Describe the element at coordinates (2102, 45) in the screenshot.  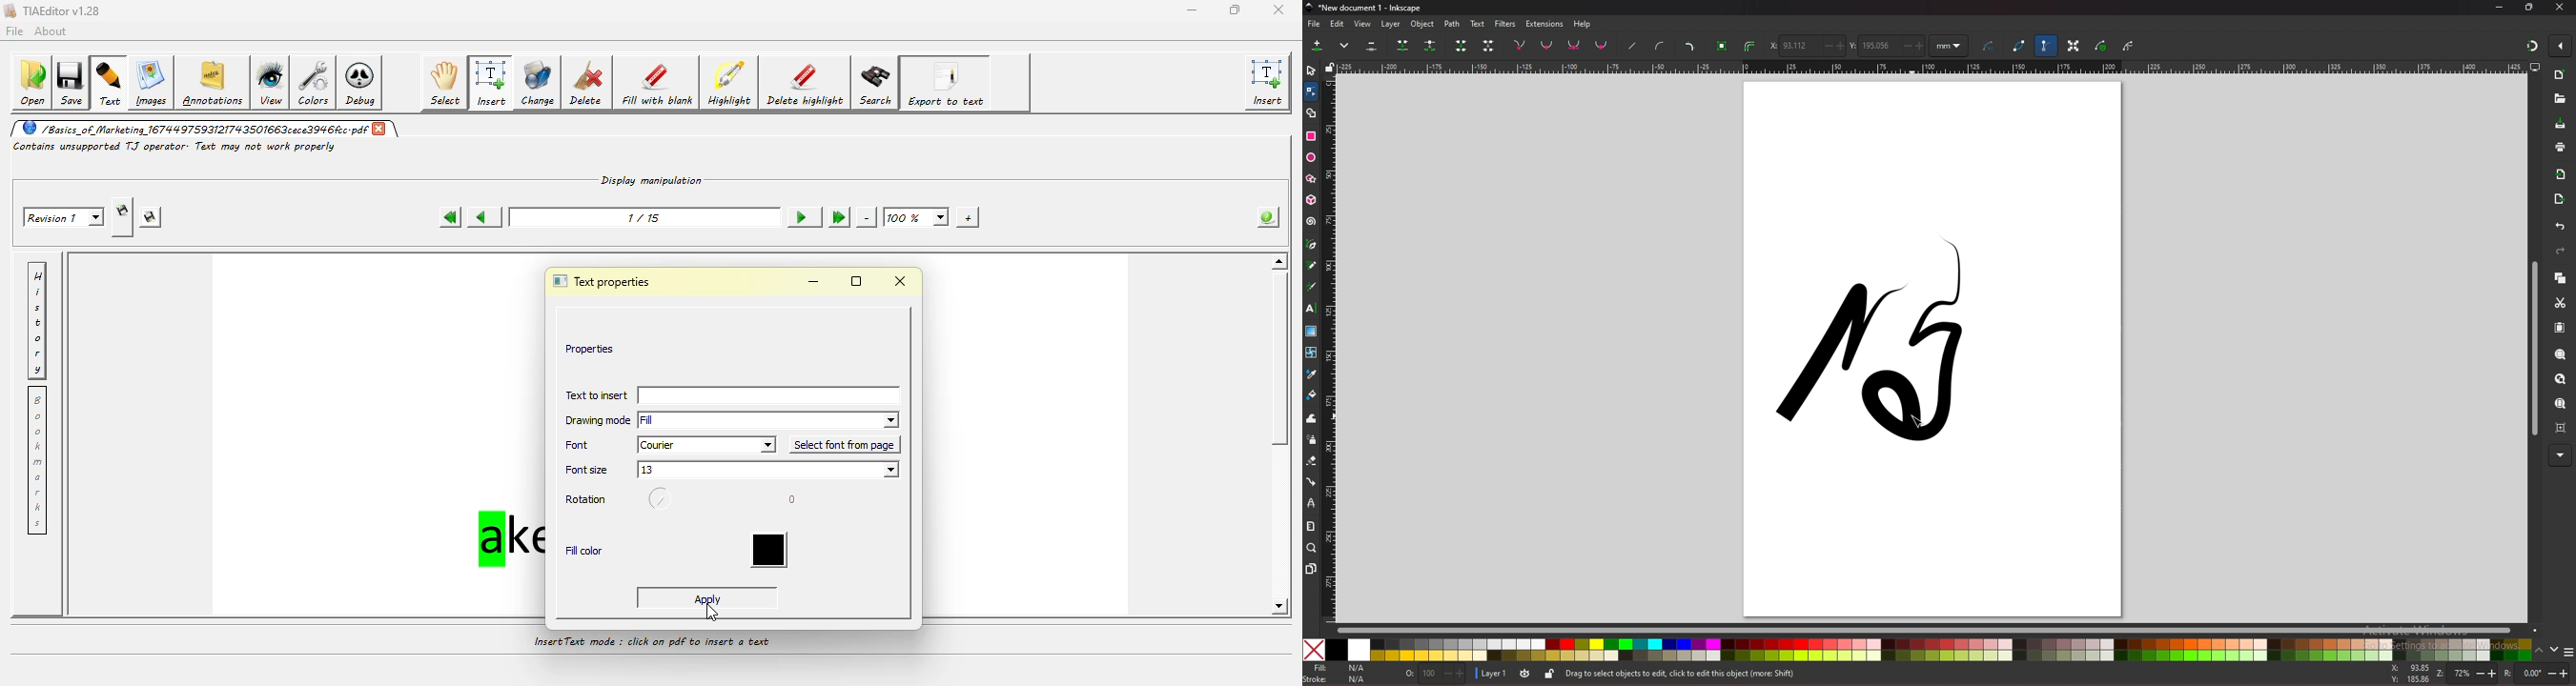
I see `show mask` at that location.